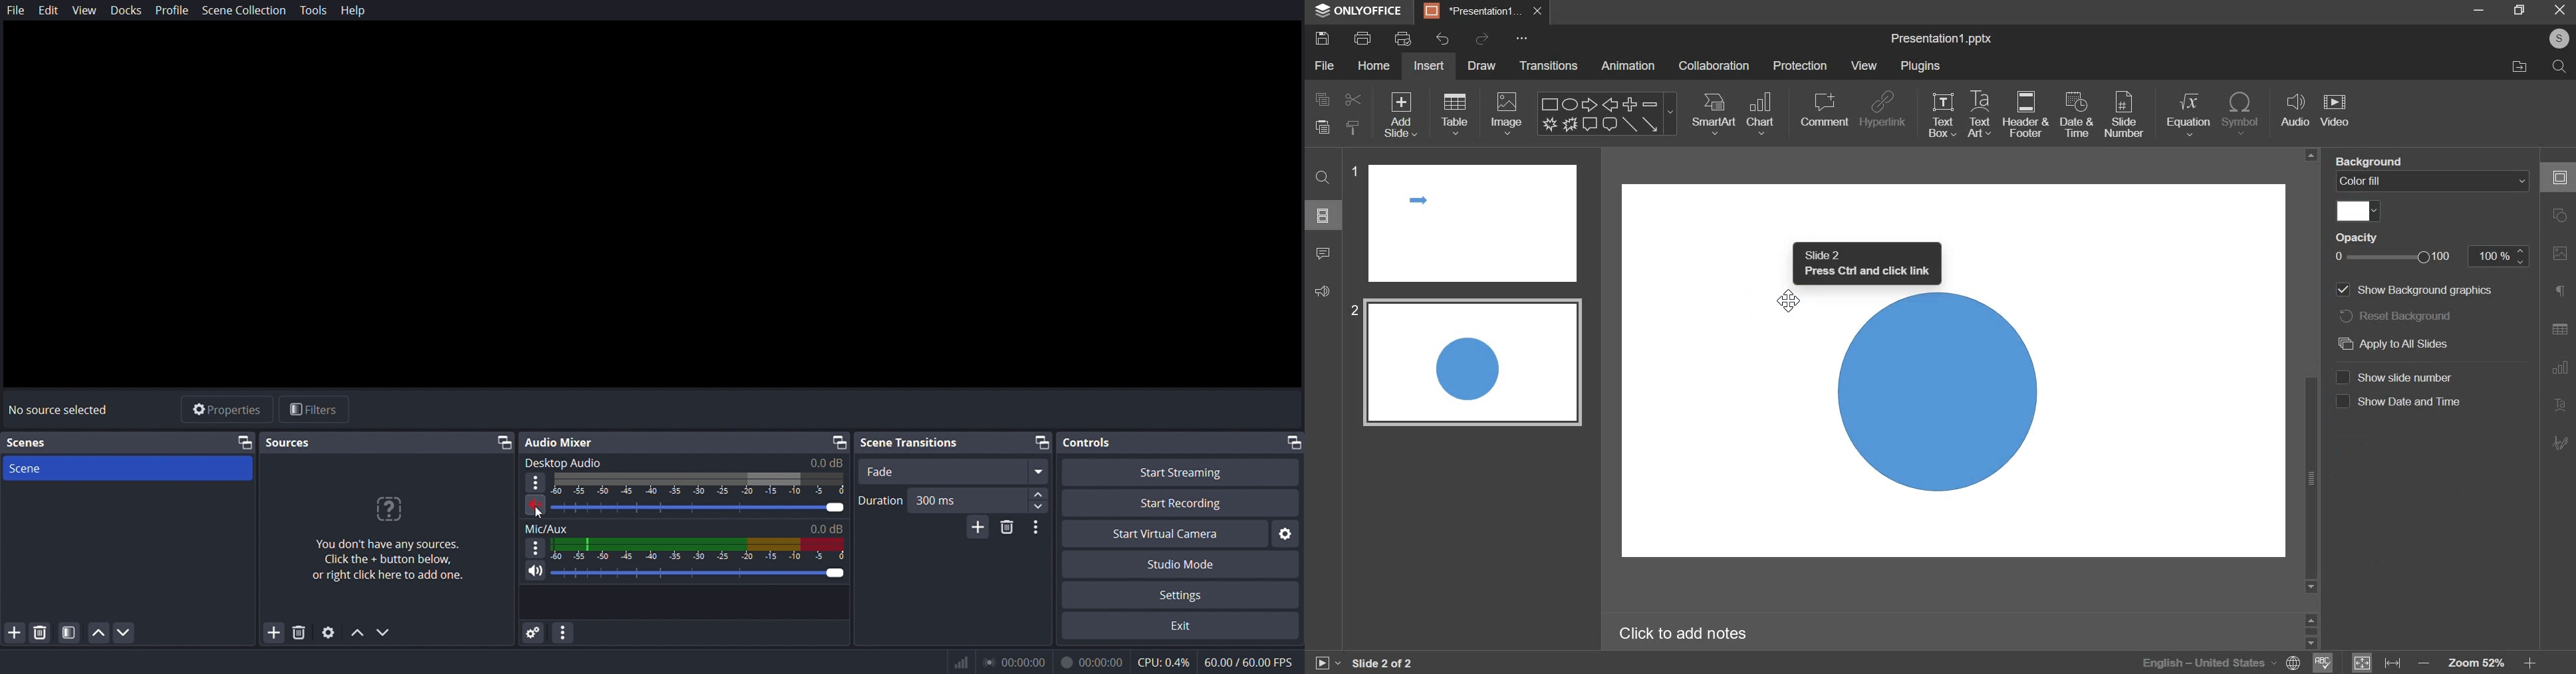 The height and width of the screenshot is (700, 2576). Describe the element at coordinates (15, 11) in the screenshot. I see `file` at that location.